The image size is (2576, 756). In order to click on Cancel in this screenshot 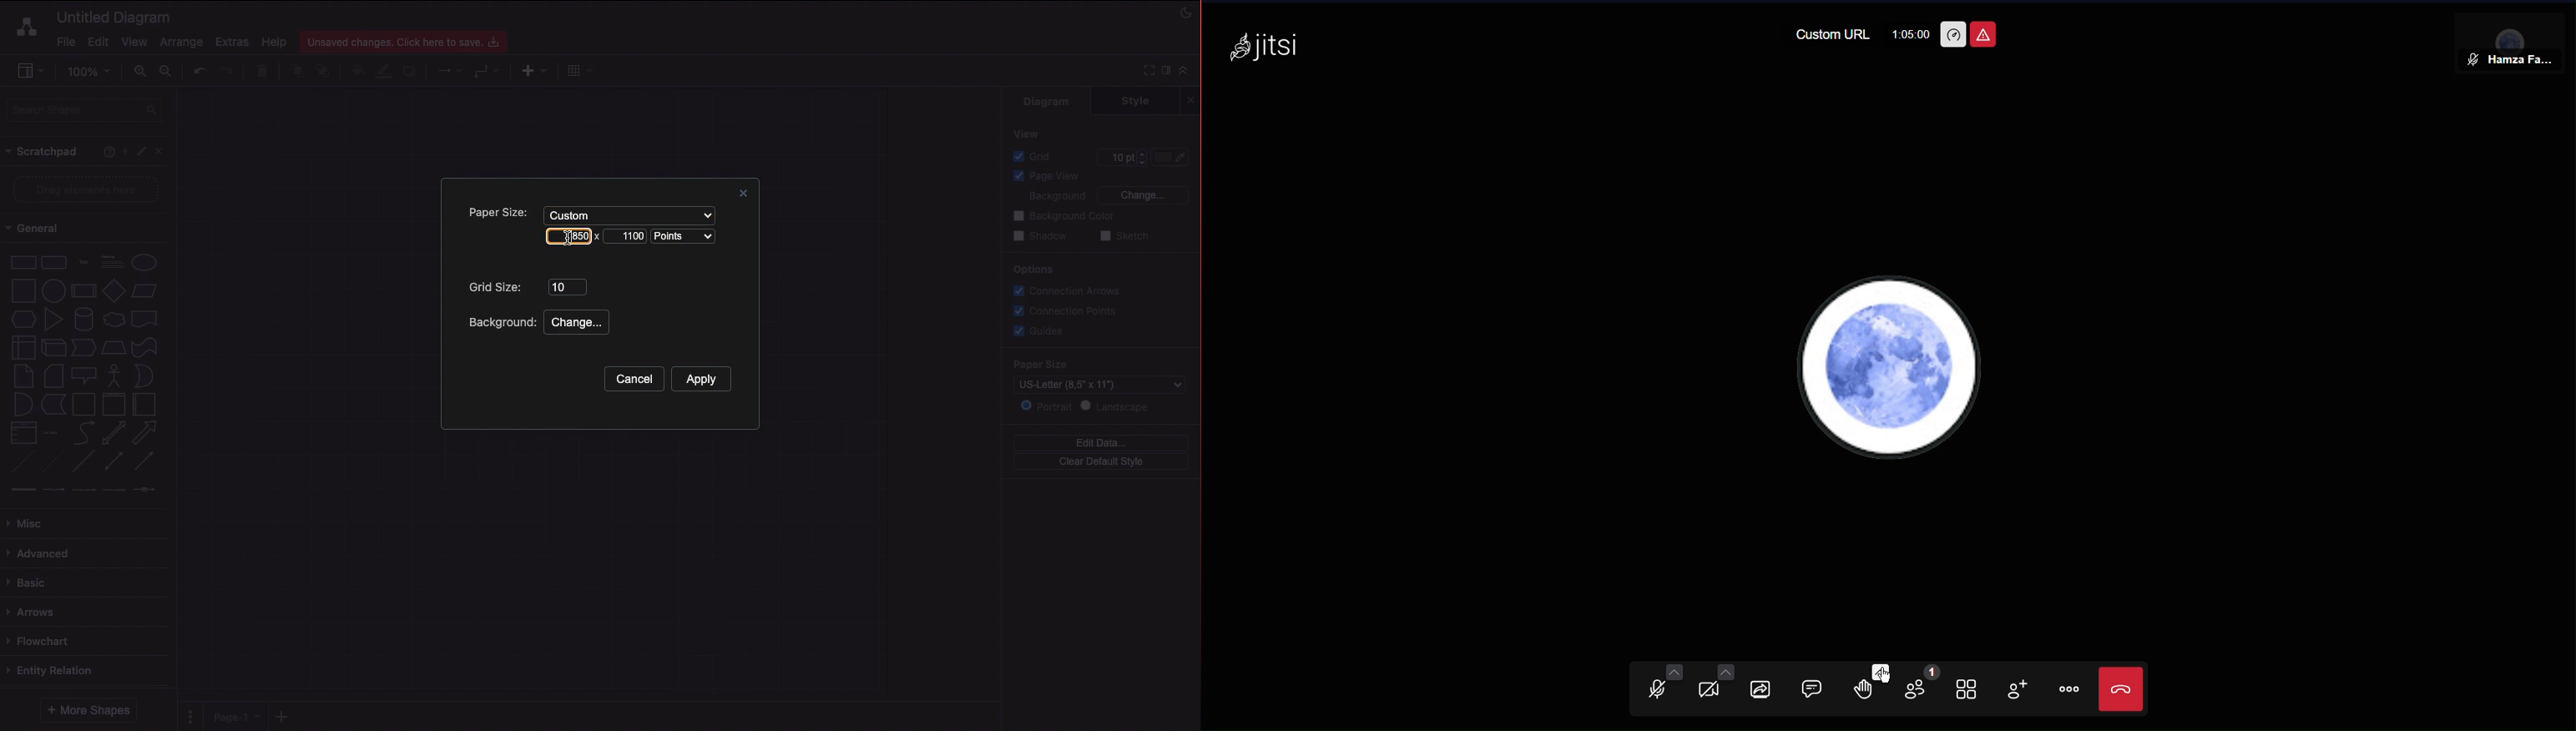, I will do `click(633, 380)`.